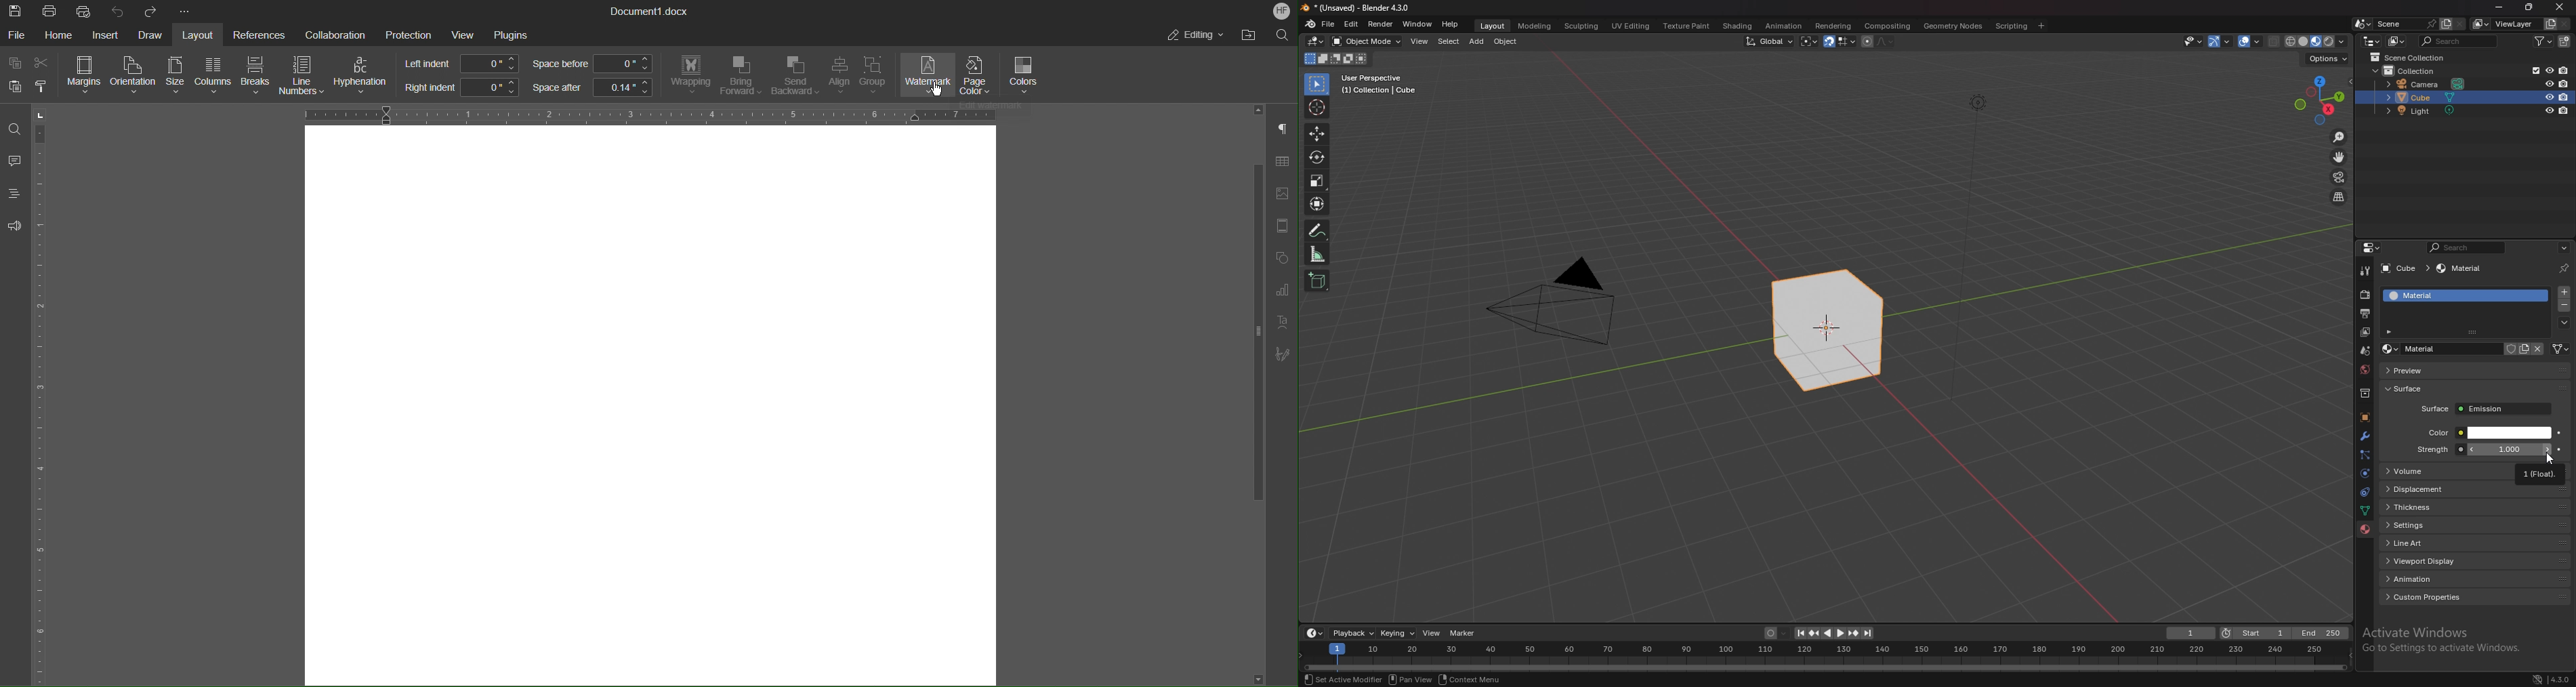 This screenshot has height=700, width=2576. What do you see at coordinates (1868, 633) in the screenshot?
I see `jump to endpoint` at bounding box center [1868, 633].